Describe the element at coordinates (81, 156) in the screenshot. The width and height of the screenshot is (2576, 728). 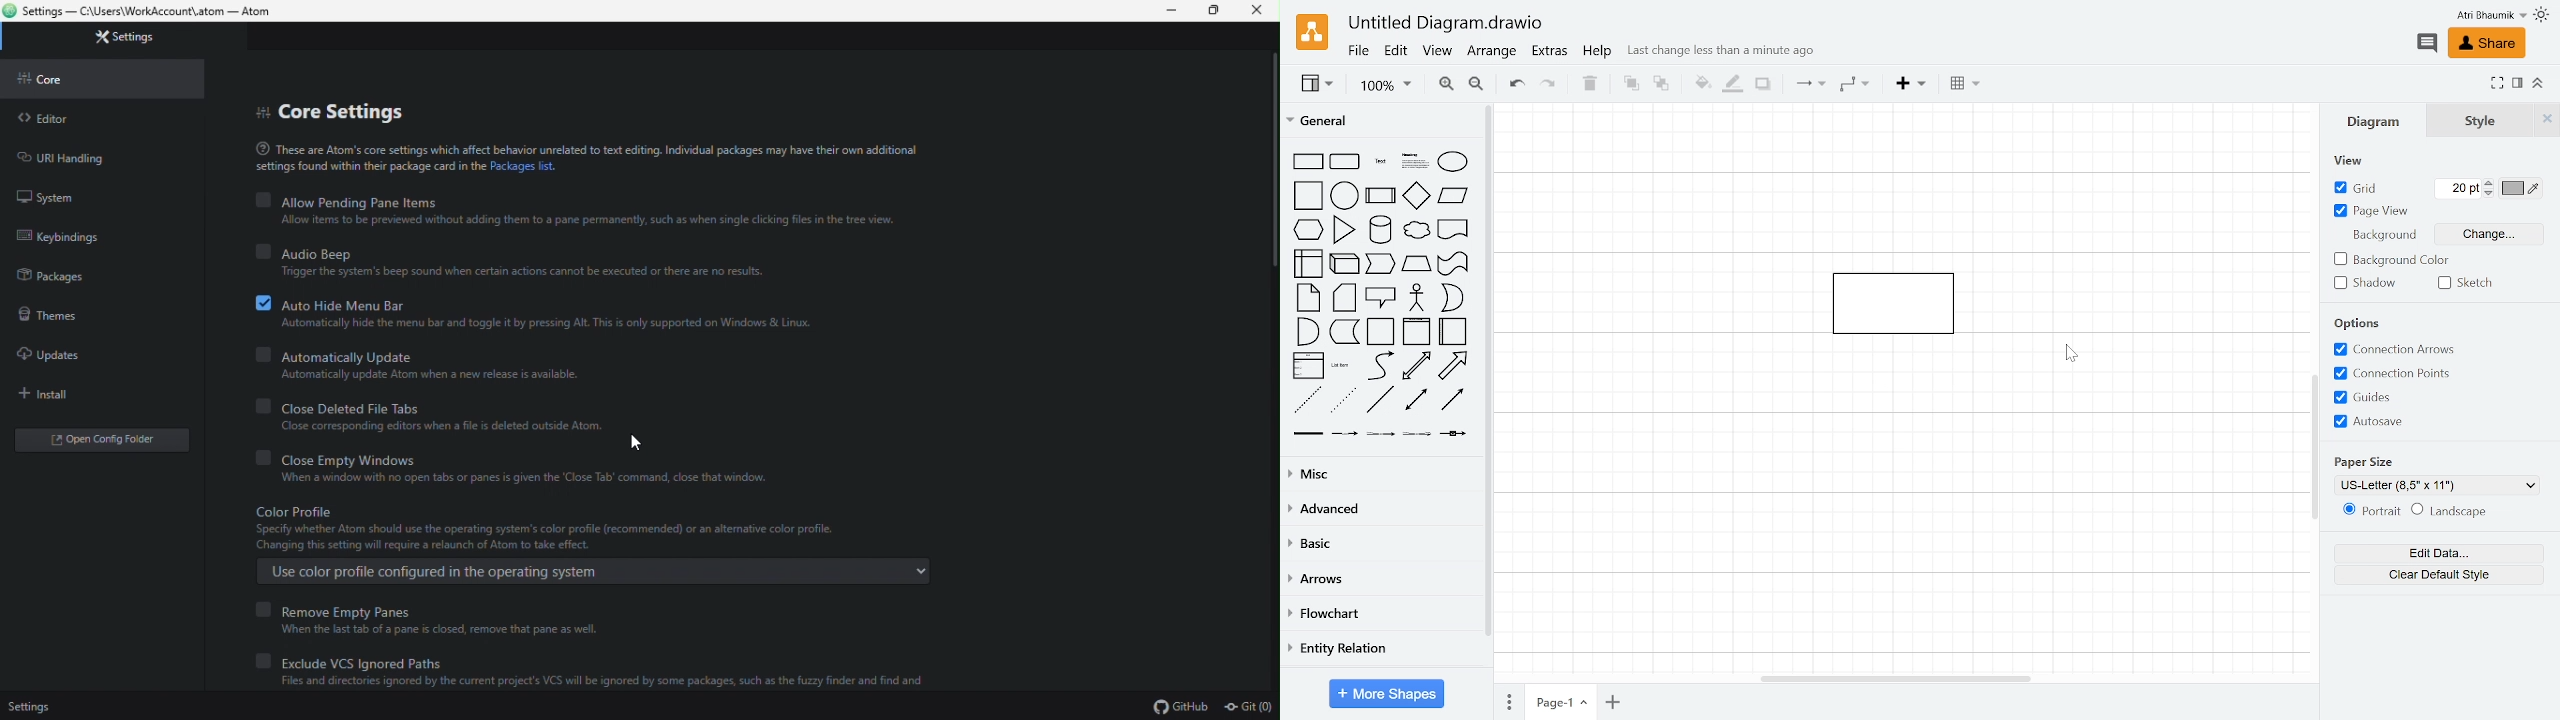
I see `url handling ` at that location.